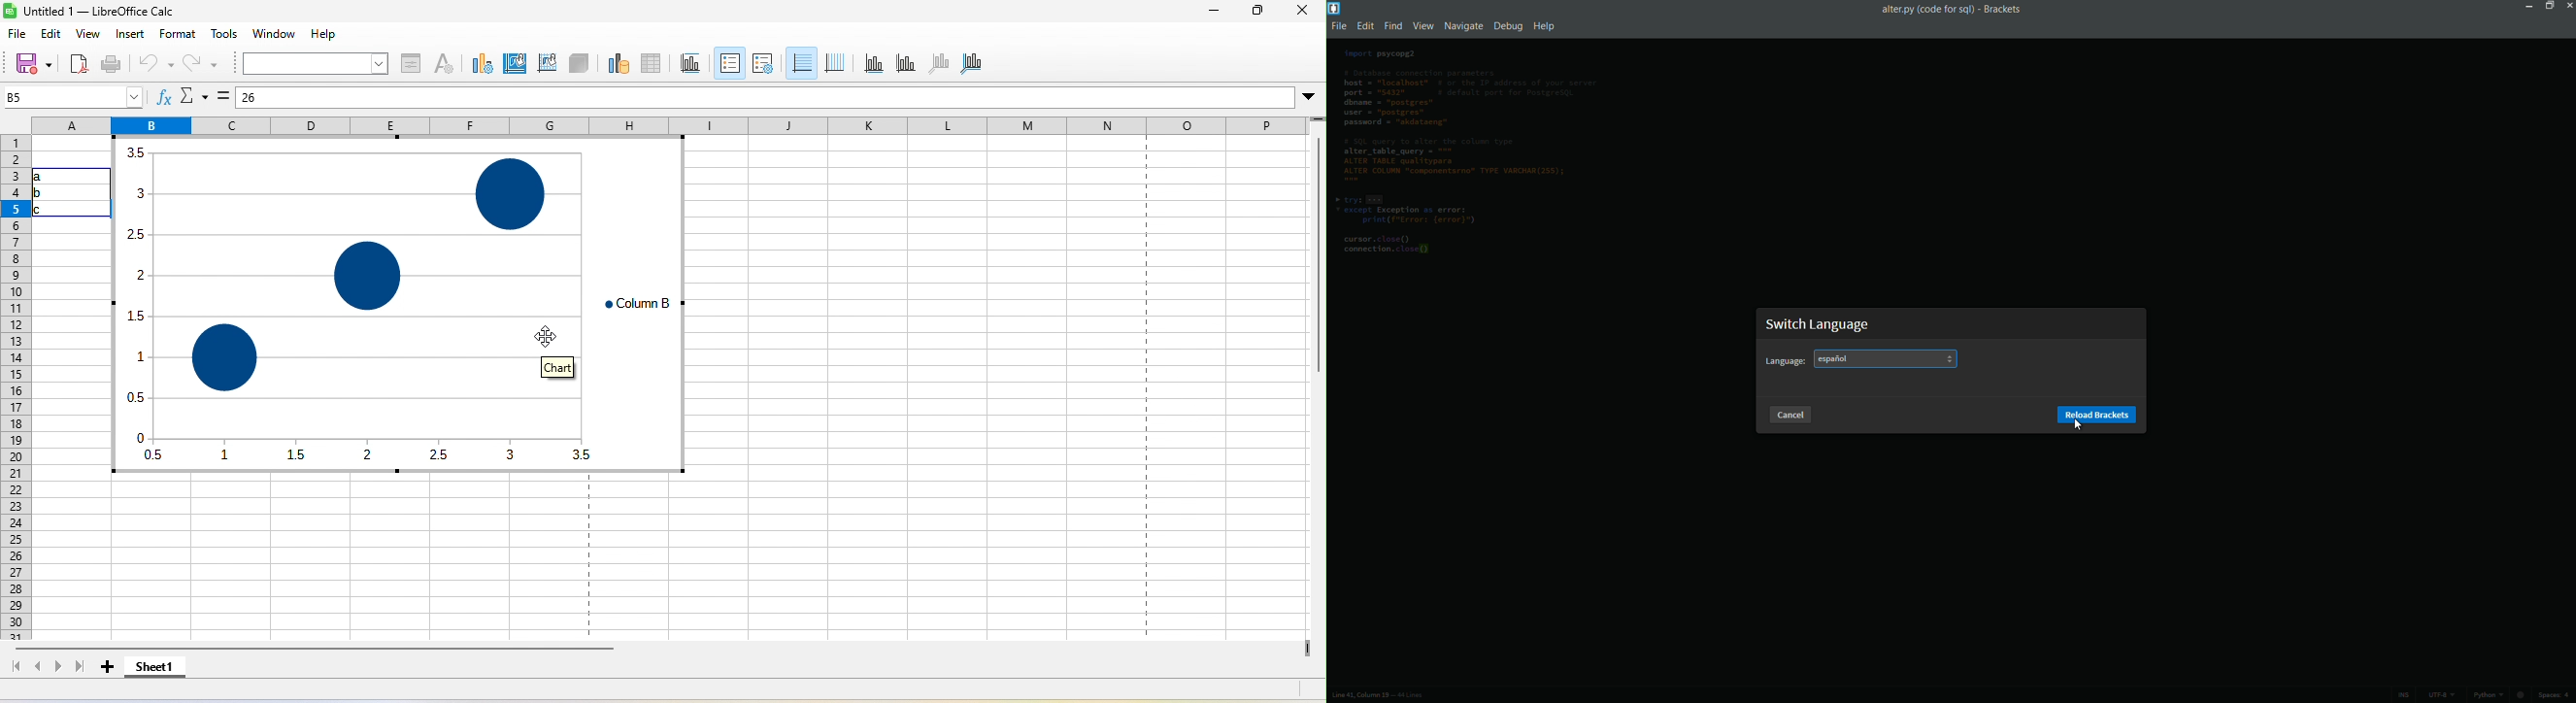 This screenshot has width=2576, height=728. Describe the element at coordinates (15, 668) in the screenshot. I see `first sheet` at that location.